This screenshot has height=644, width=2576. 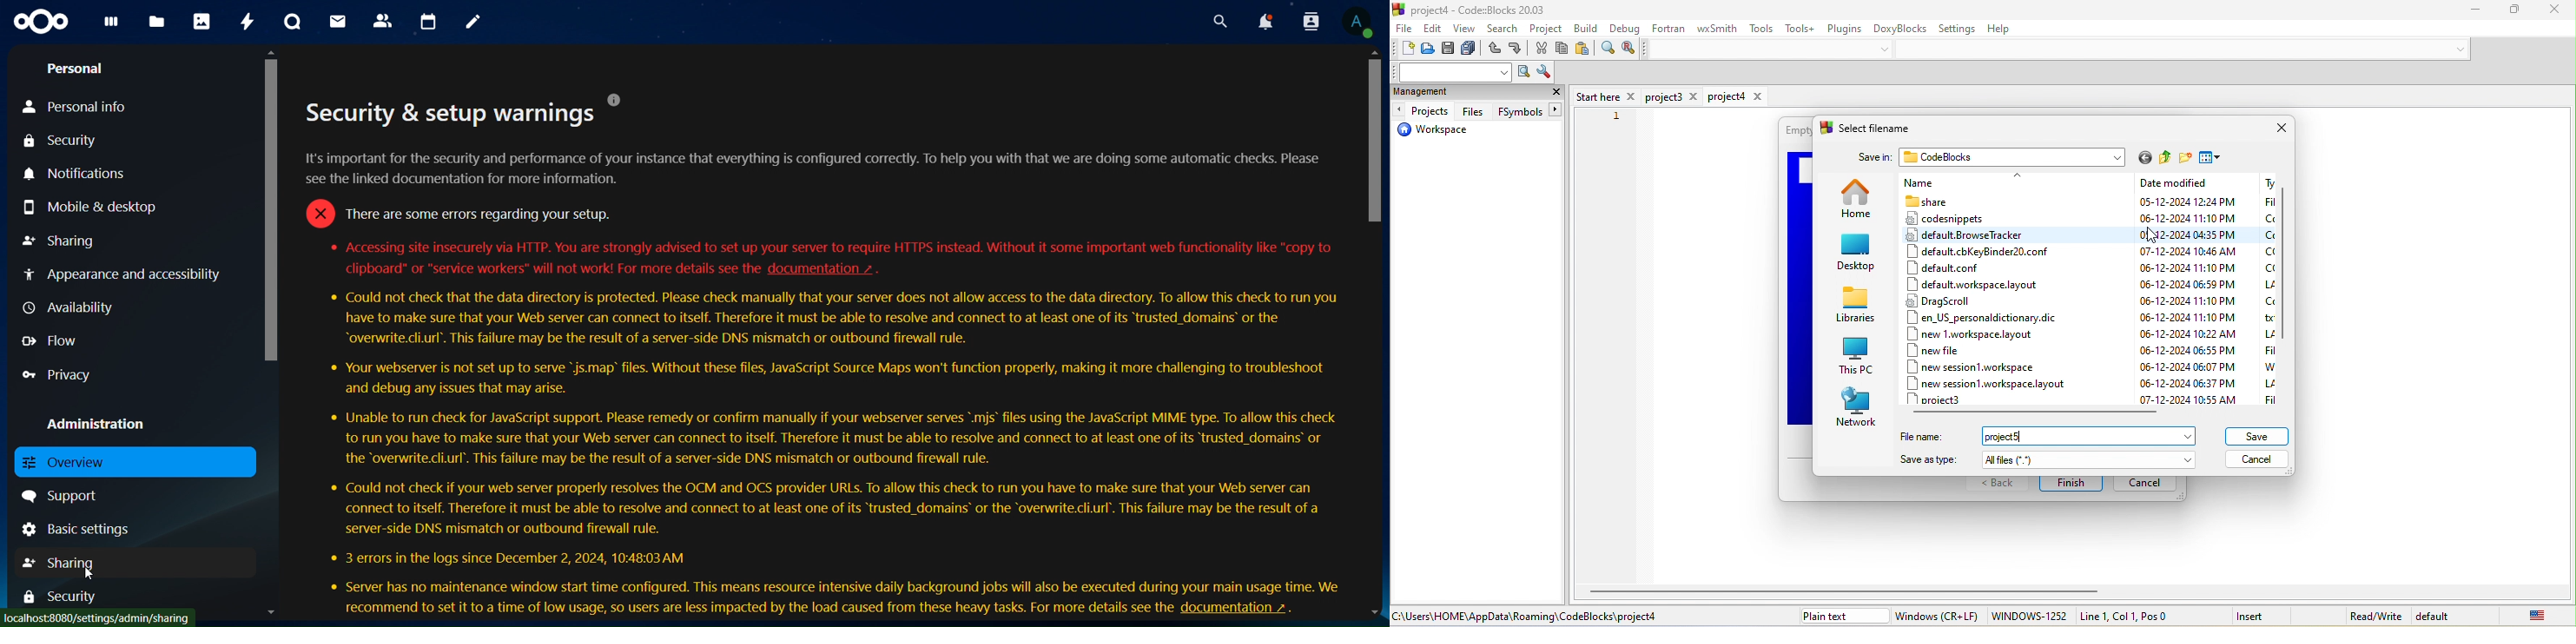 I want to click on mail, so click(x=336, y=22).